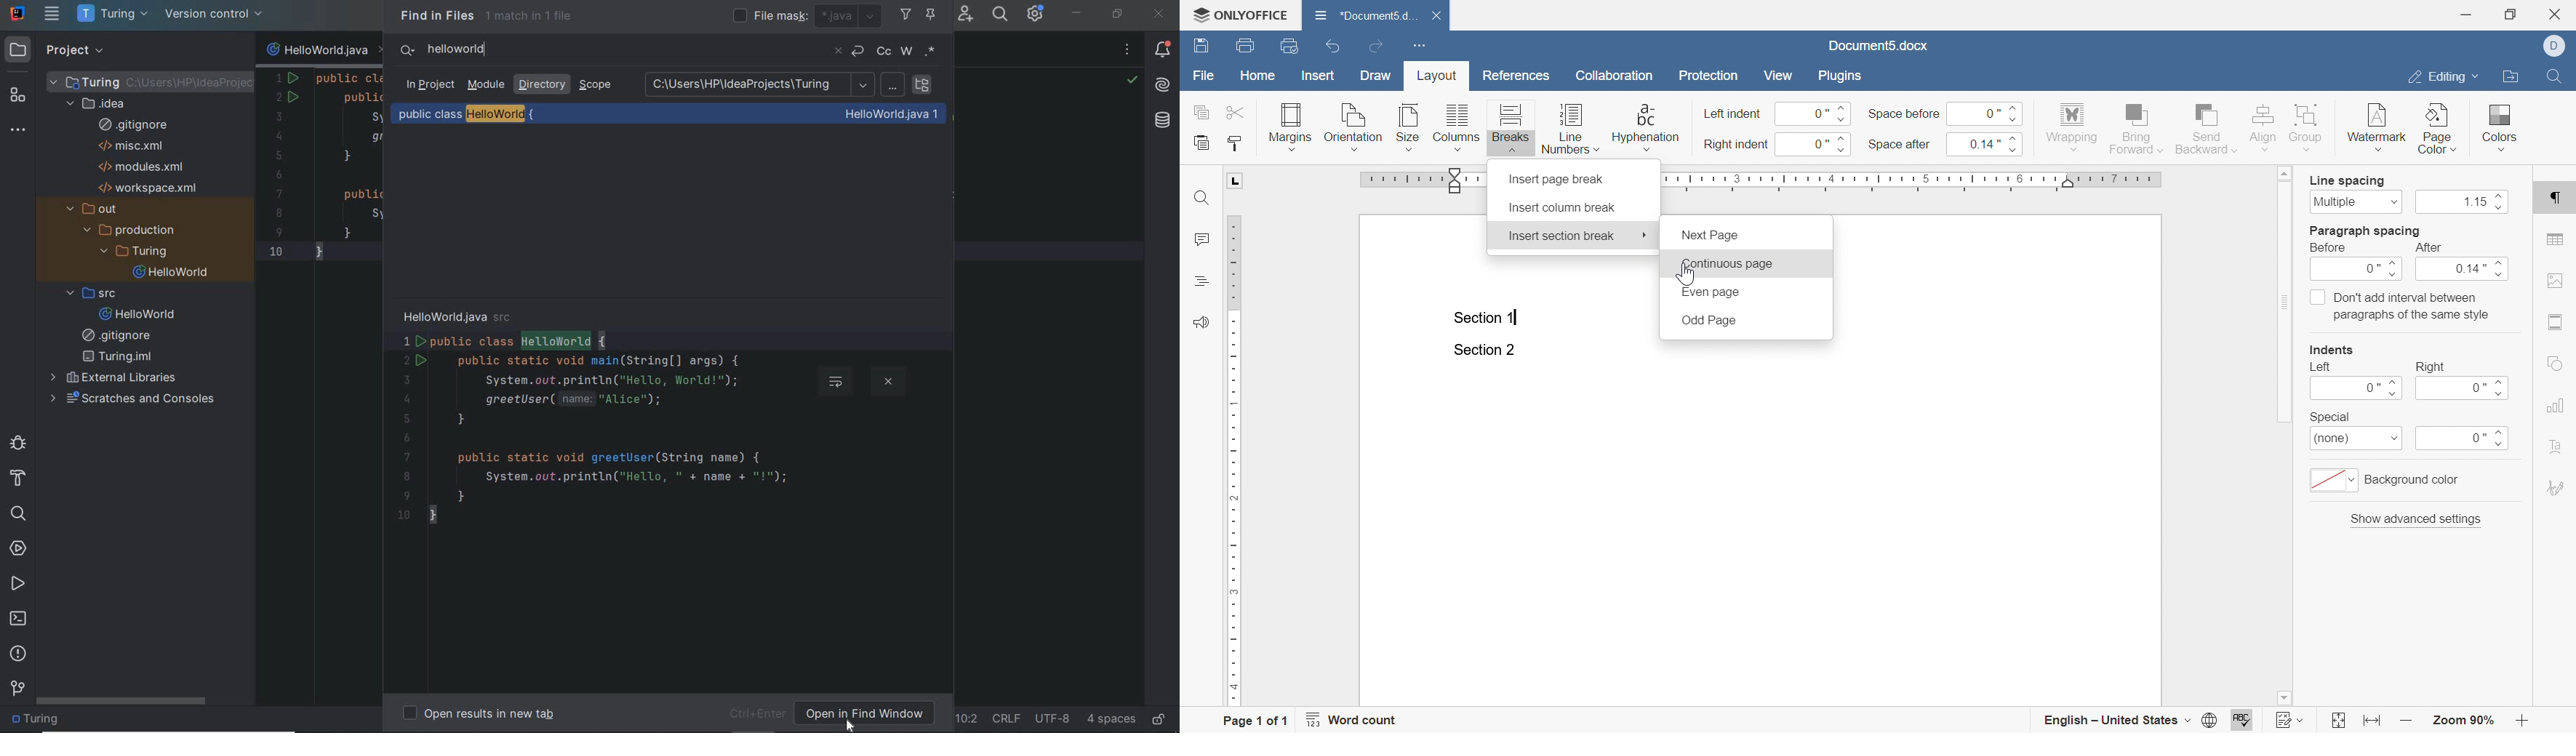 The image size is (2576, 756). Describe the element at coordinates (1204, 74) in the screenshot. I see `file` at that location.